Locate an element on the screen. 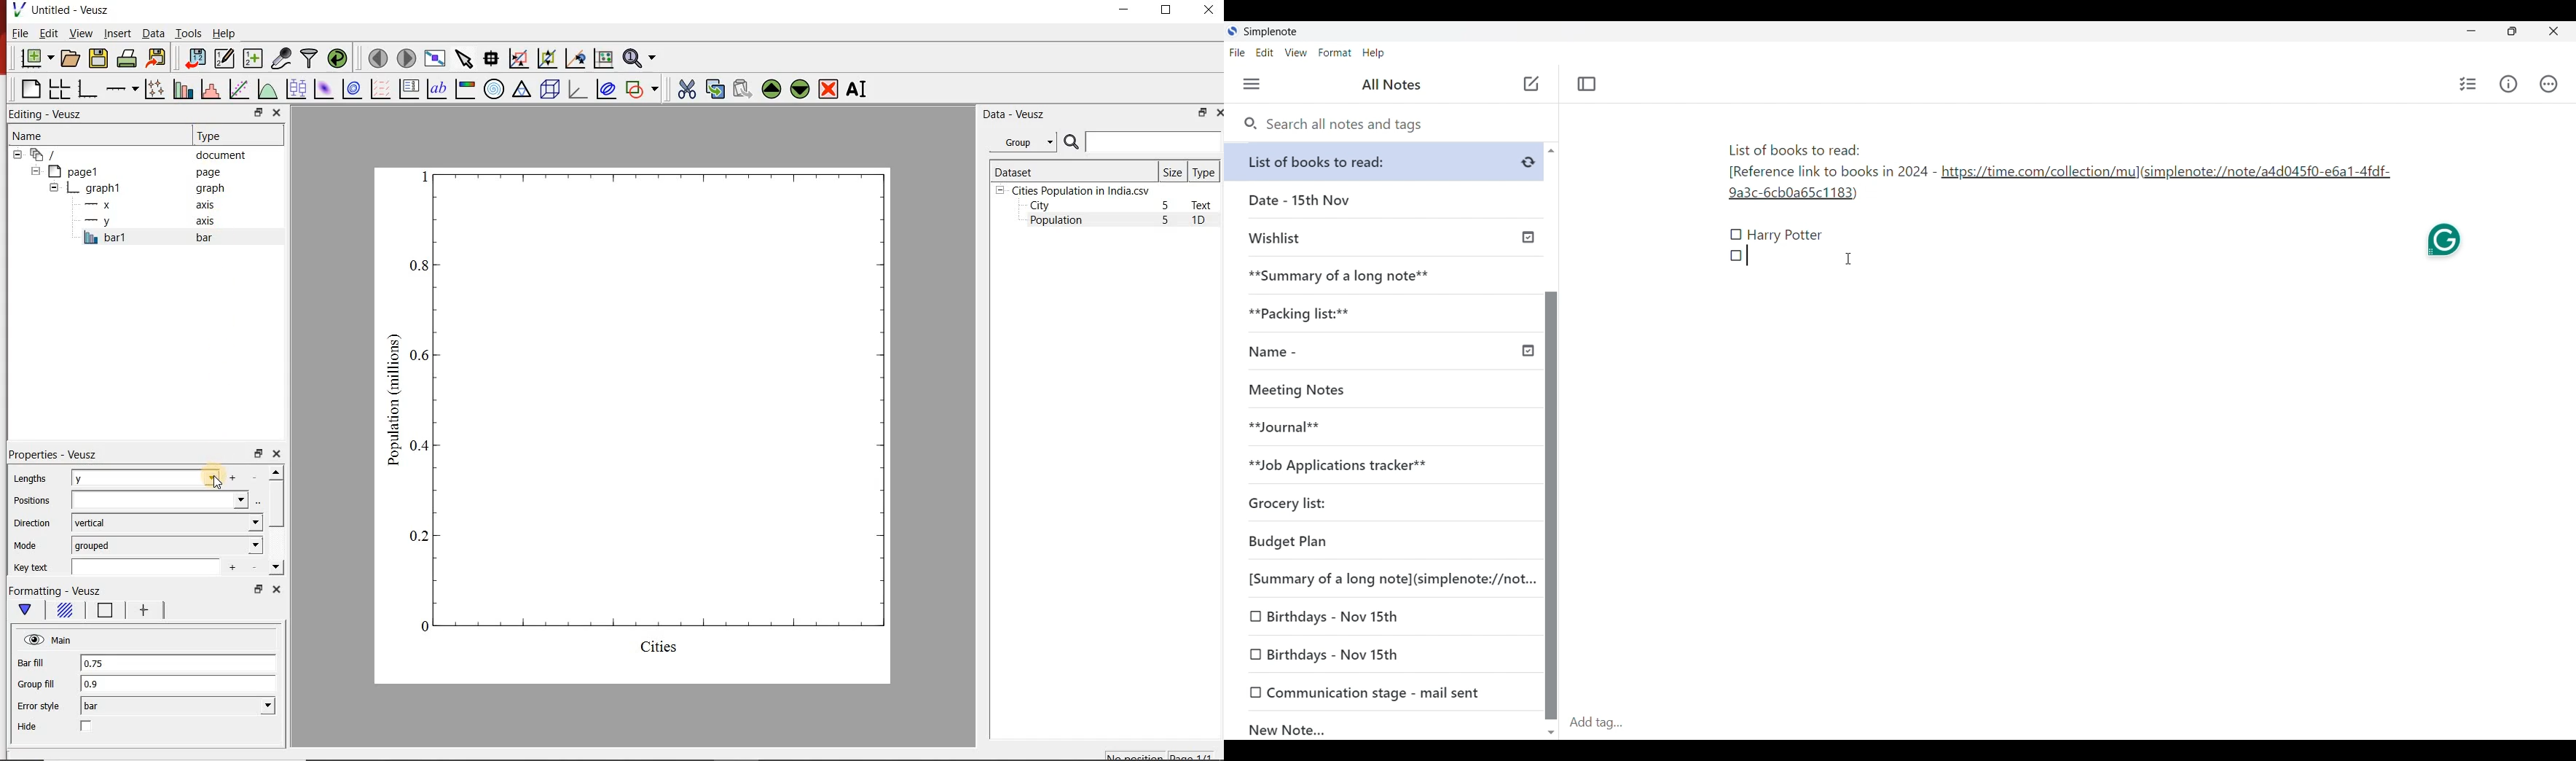  City is located at coordinates (1040, 206).